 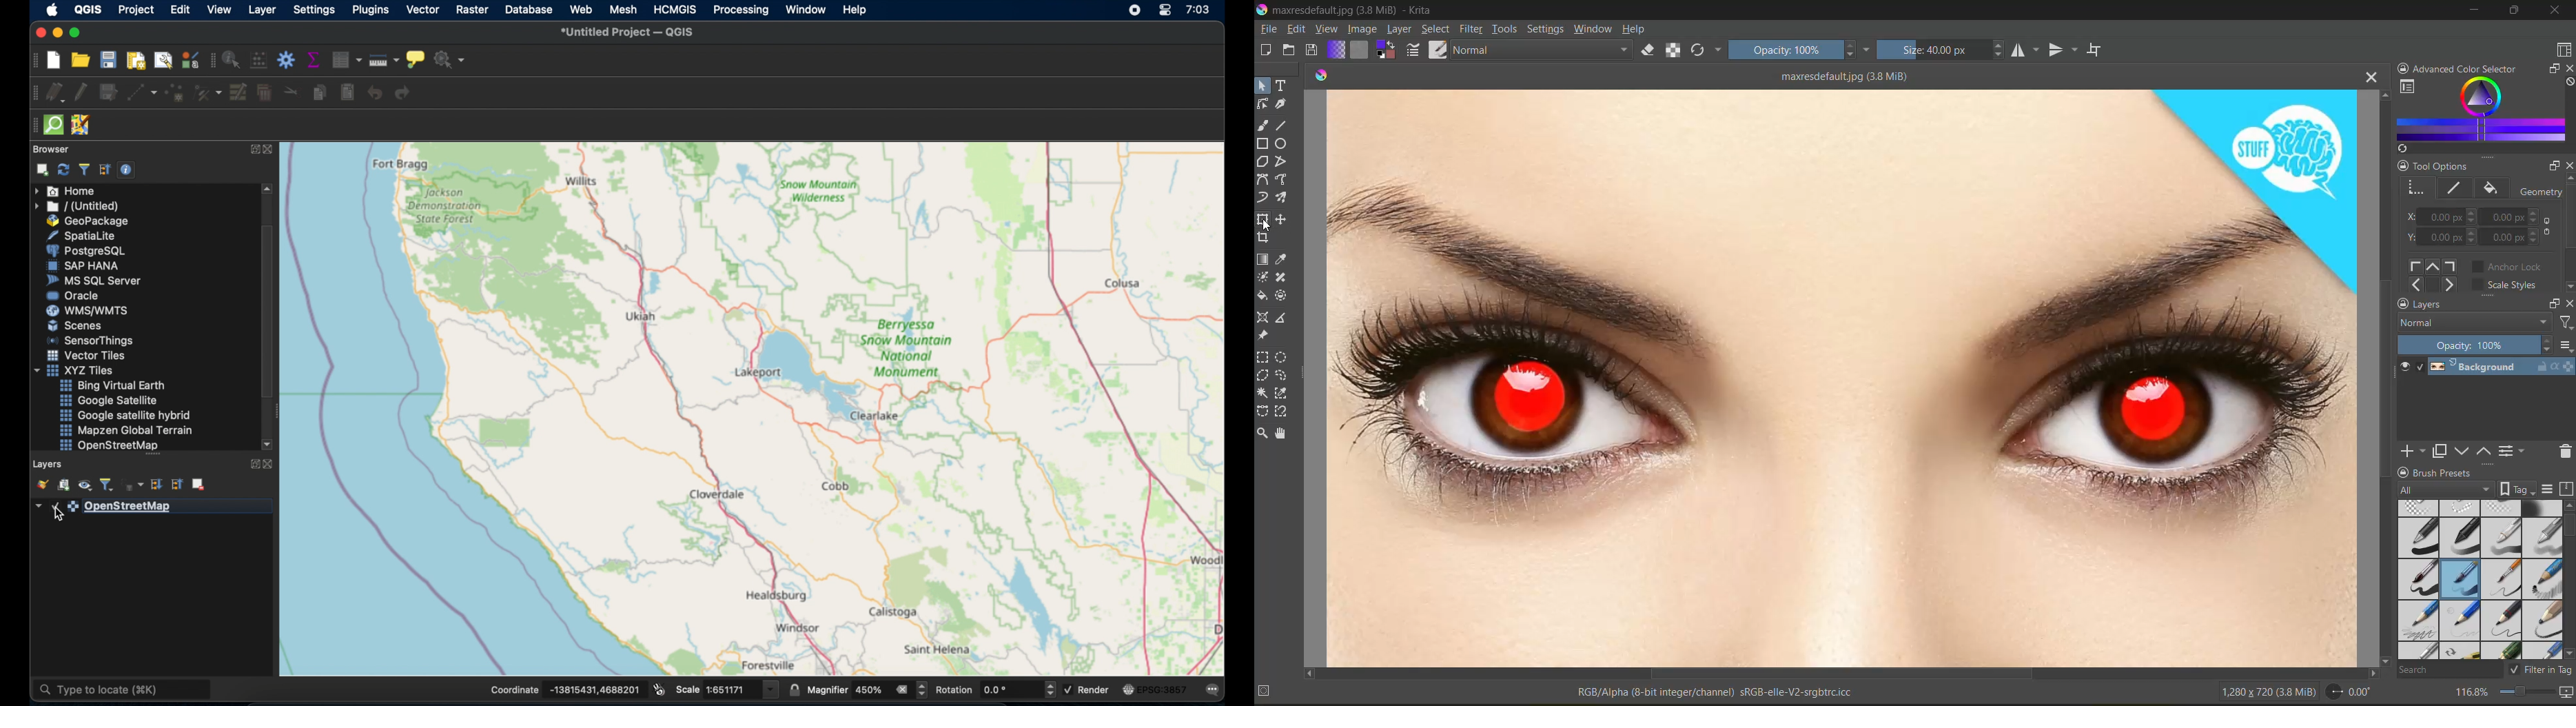 I want to click on expand all, so click(x=156, y=486).